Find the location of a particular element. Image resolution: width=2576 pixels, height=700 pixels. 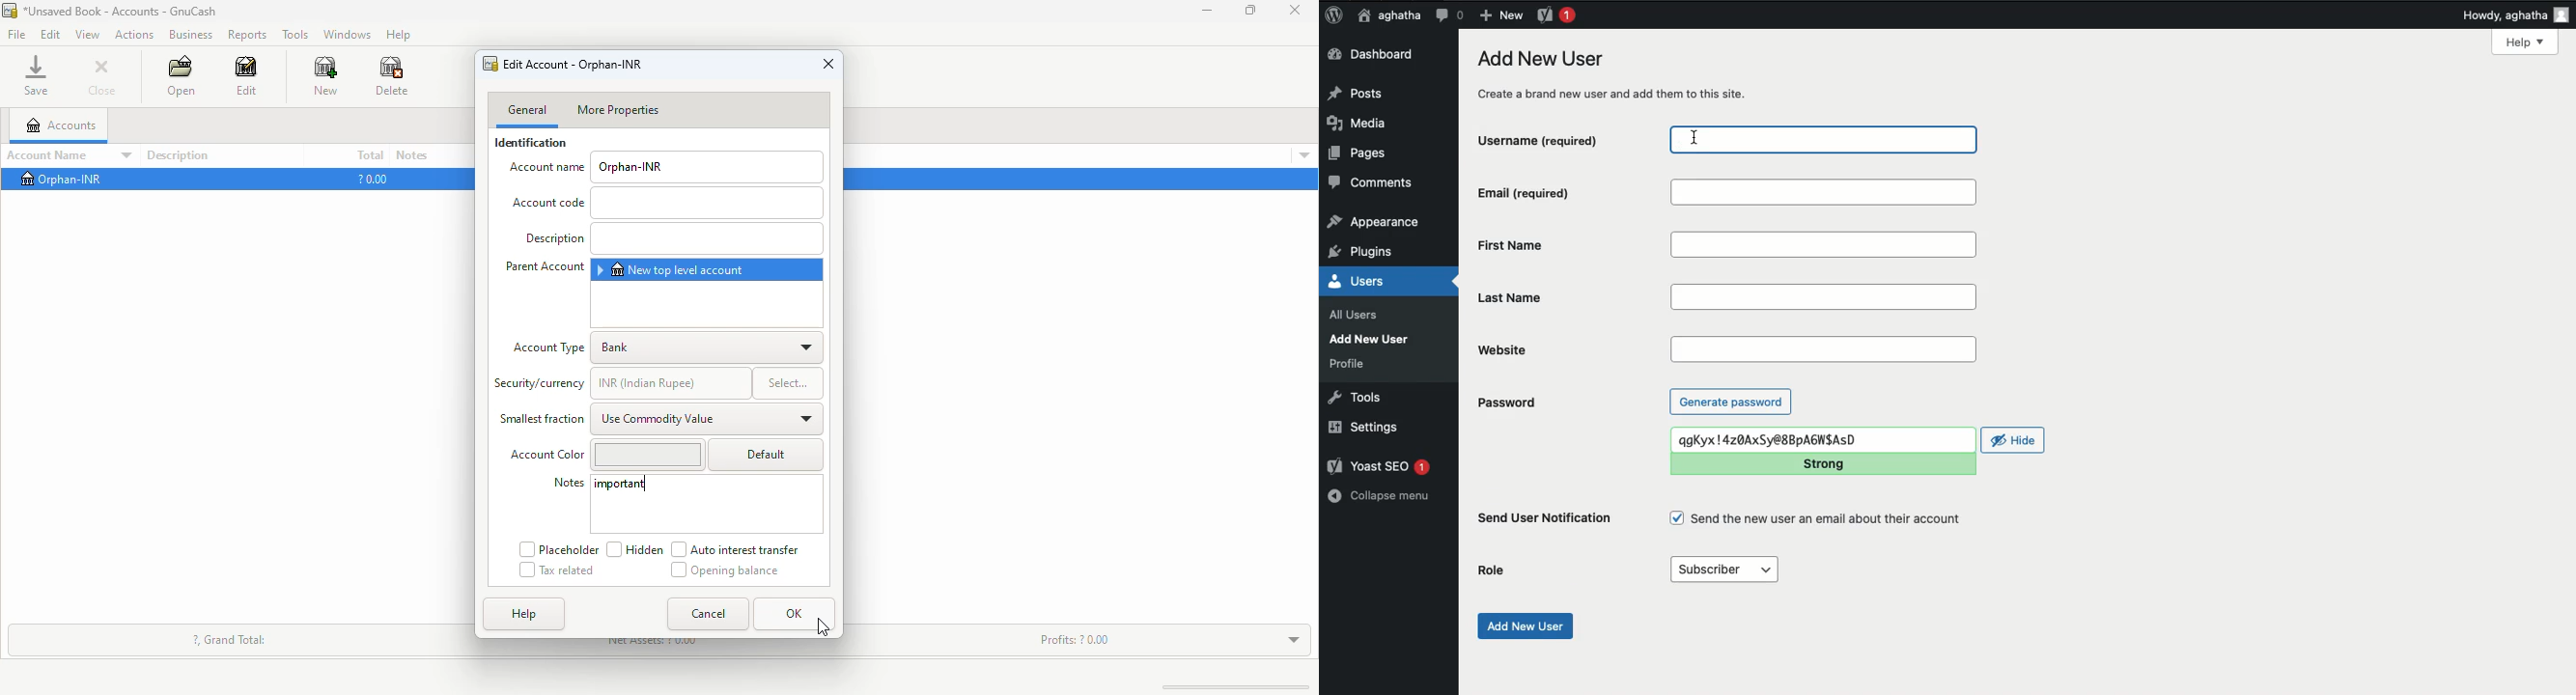

cursor is located at coordinates (822, 627).